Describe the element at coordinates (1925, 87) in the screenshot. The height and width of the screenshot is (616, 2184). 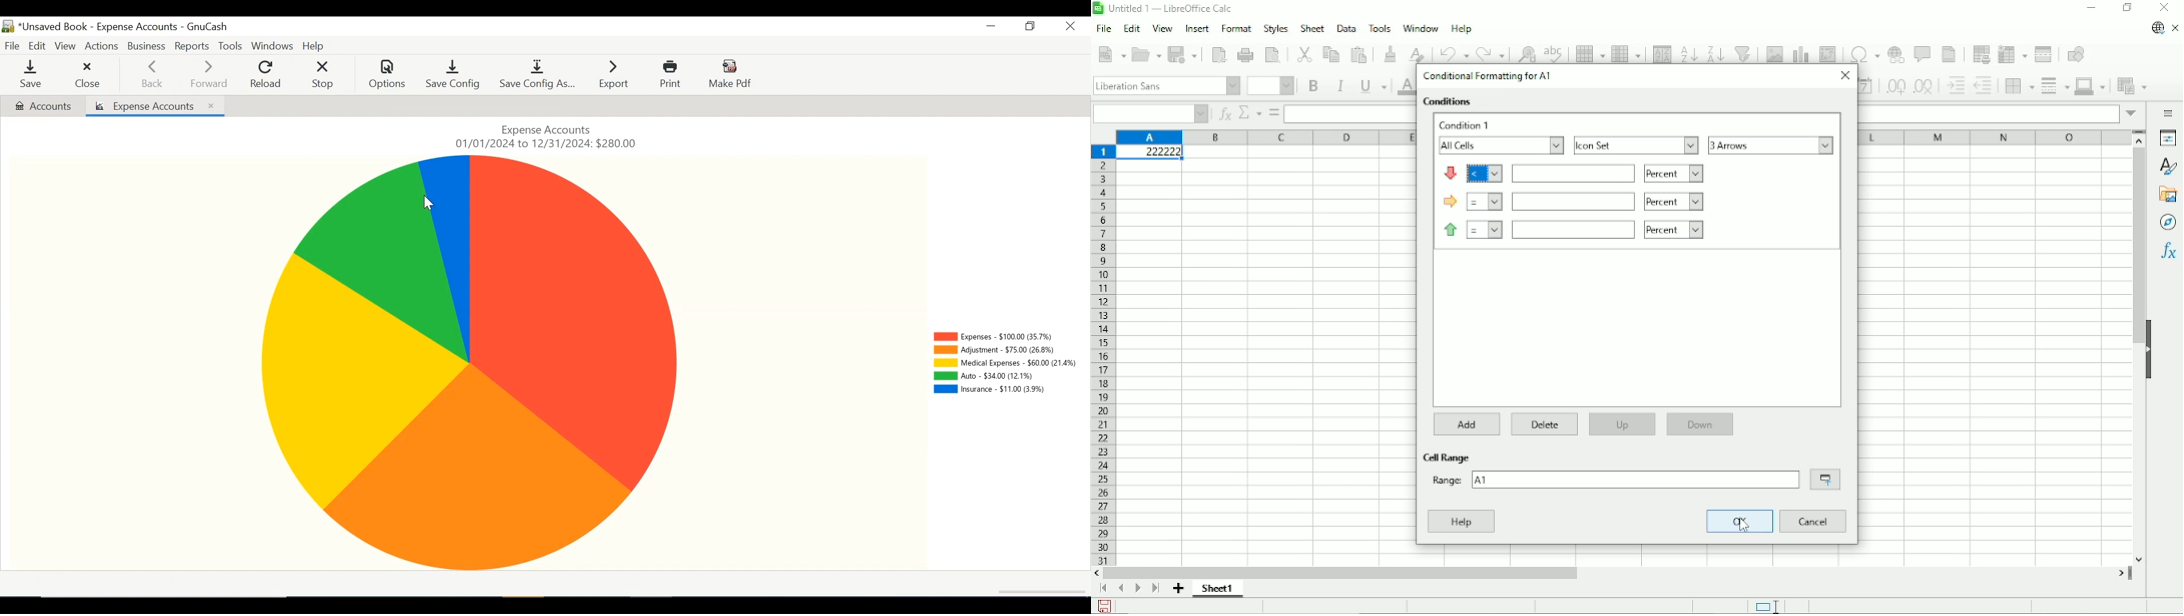
I see `Delete decimal place` at that location.